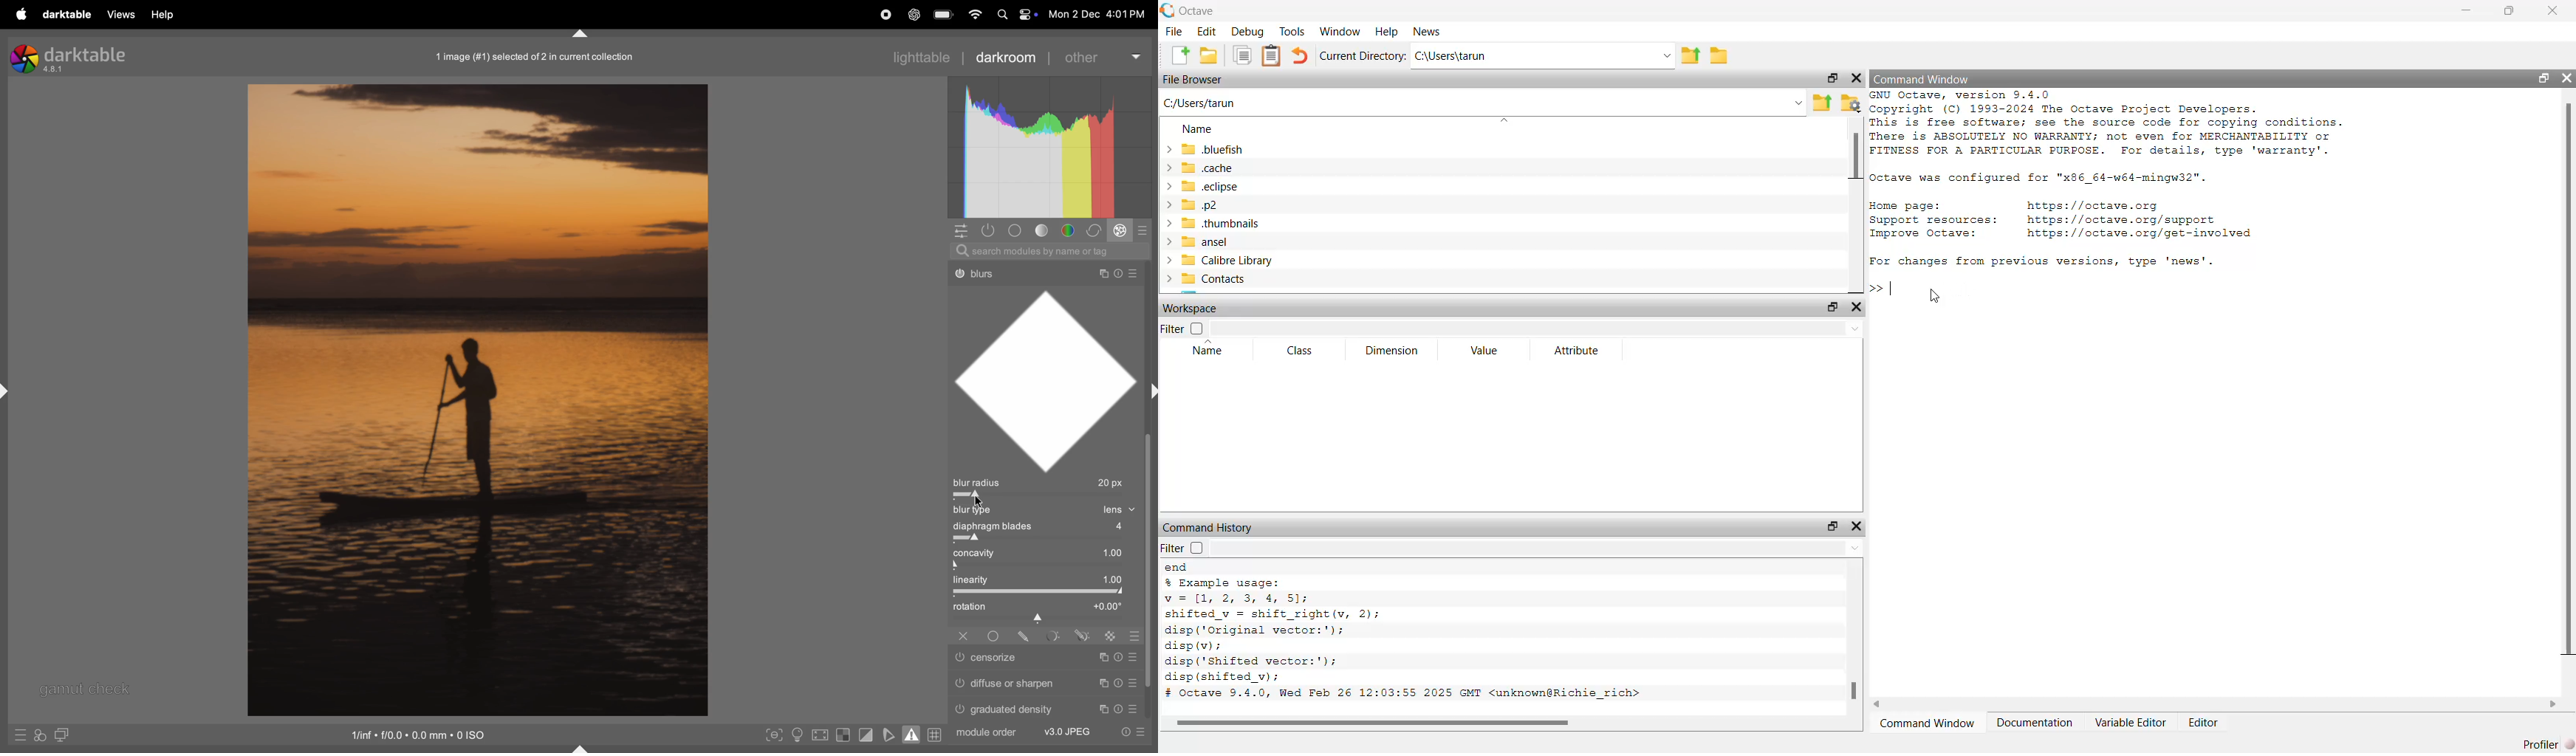 This screenshot has height=756, width=2576. What do you see at coordinates (1481, 350) in the screenshot?
I see `value` at bounding box center [1481, 350].